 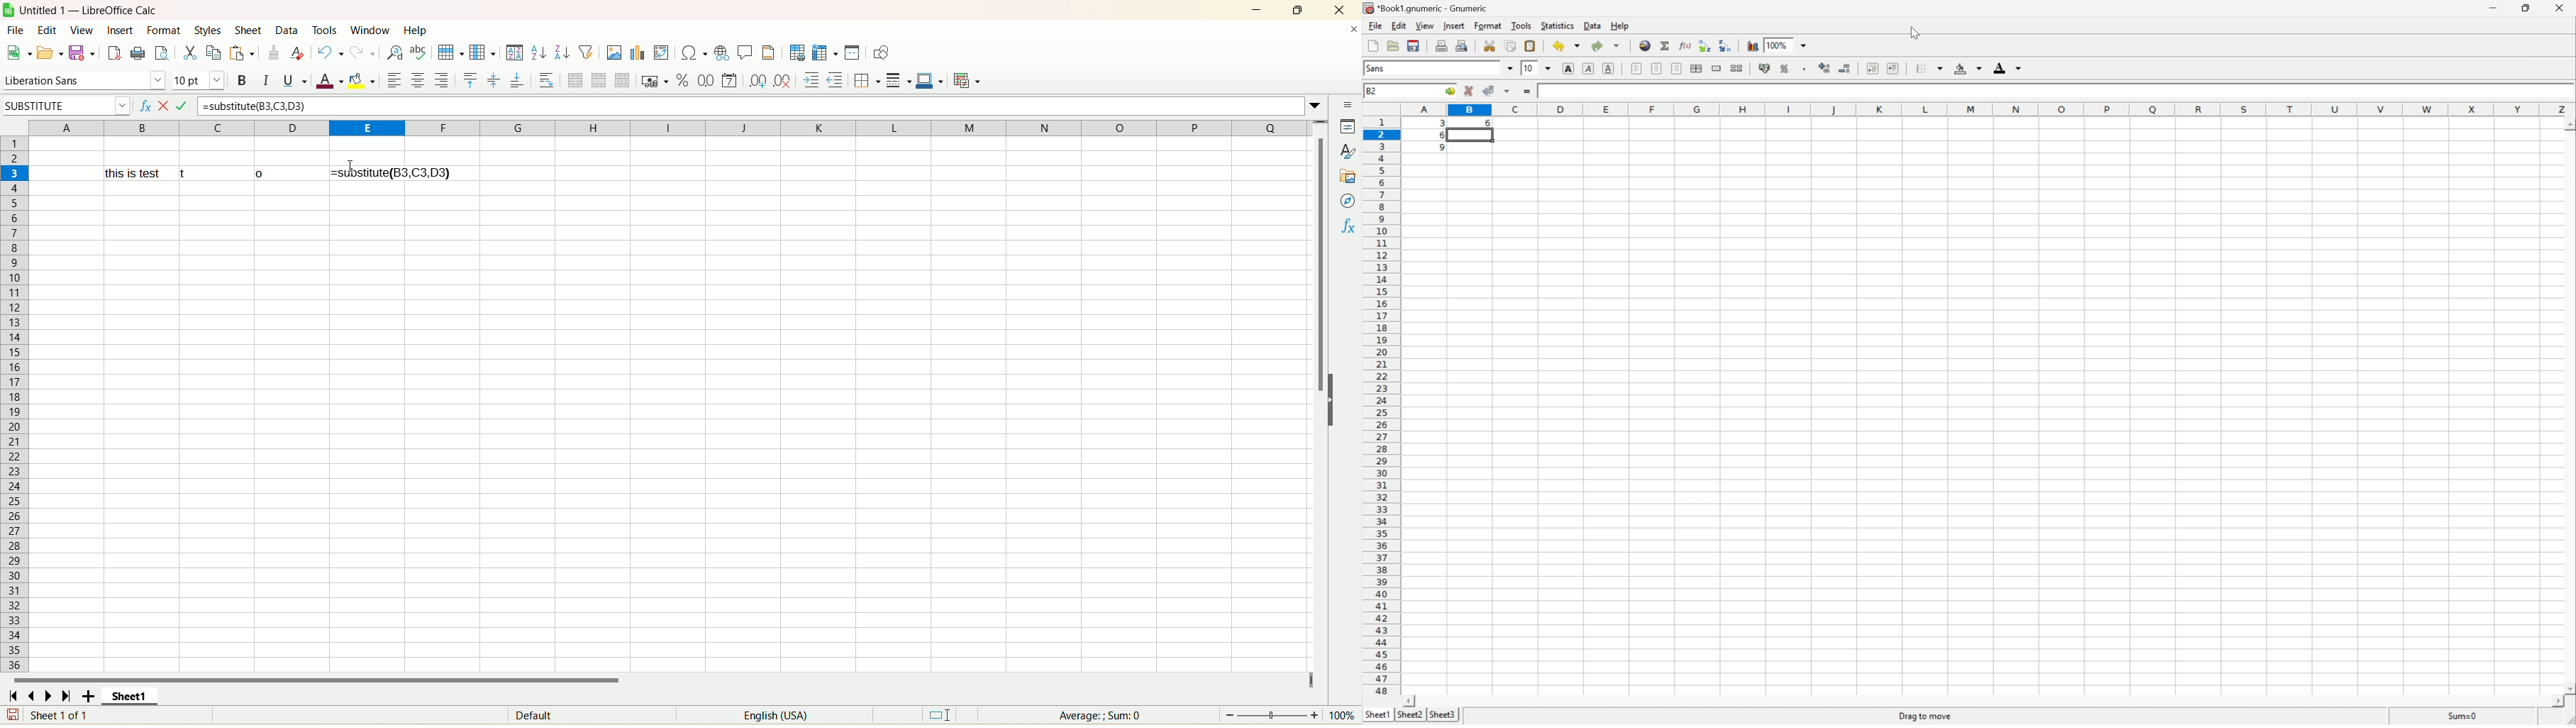 What do you see at coordinates (19, 52) in the screenshot?
I see `new` at bounding box center [19, 52].